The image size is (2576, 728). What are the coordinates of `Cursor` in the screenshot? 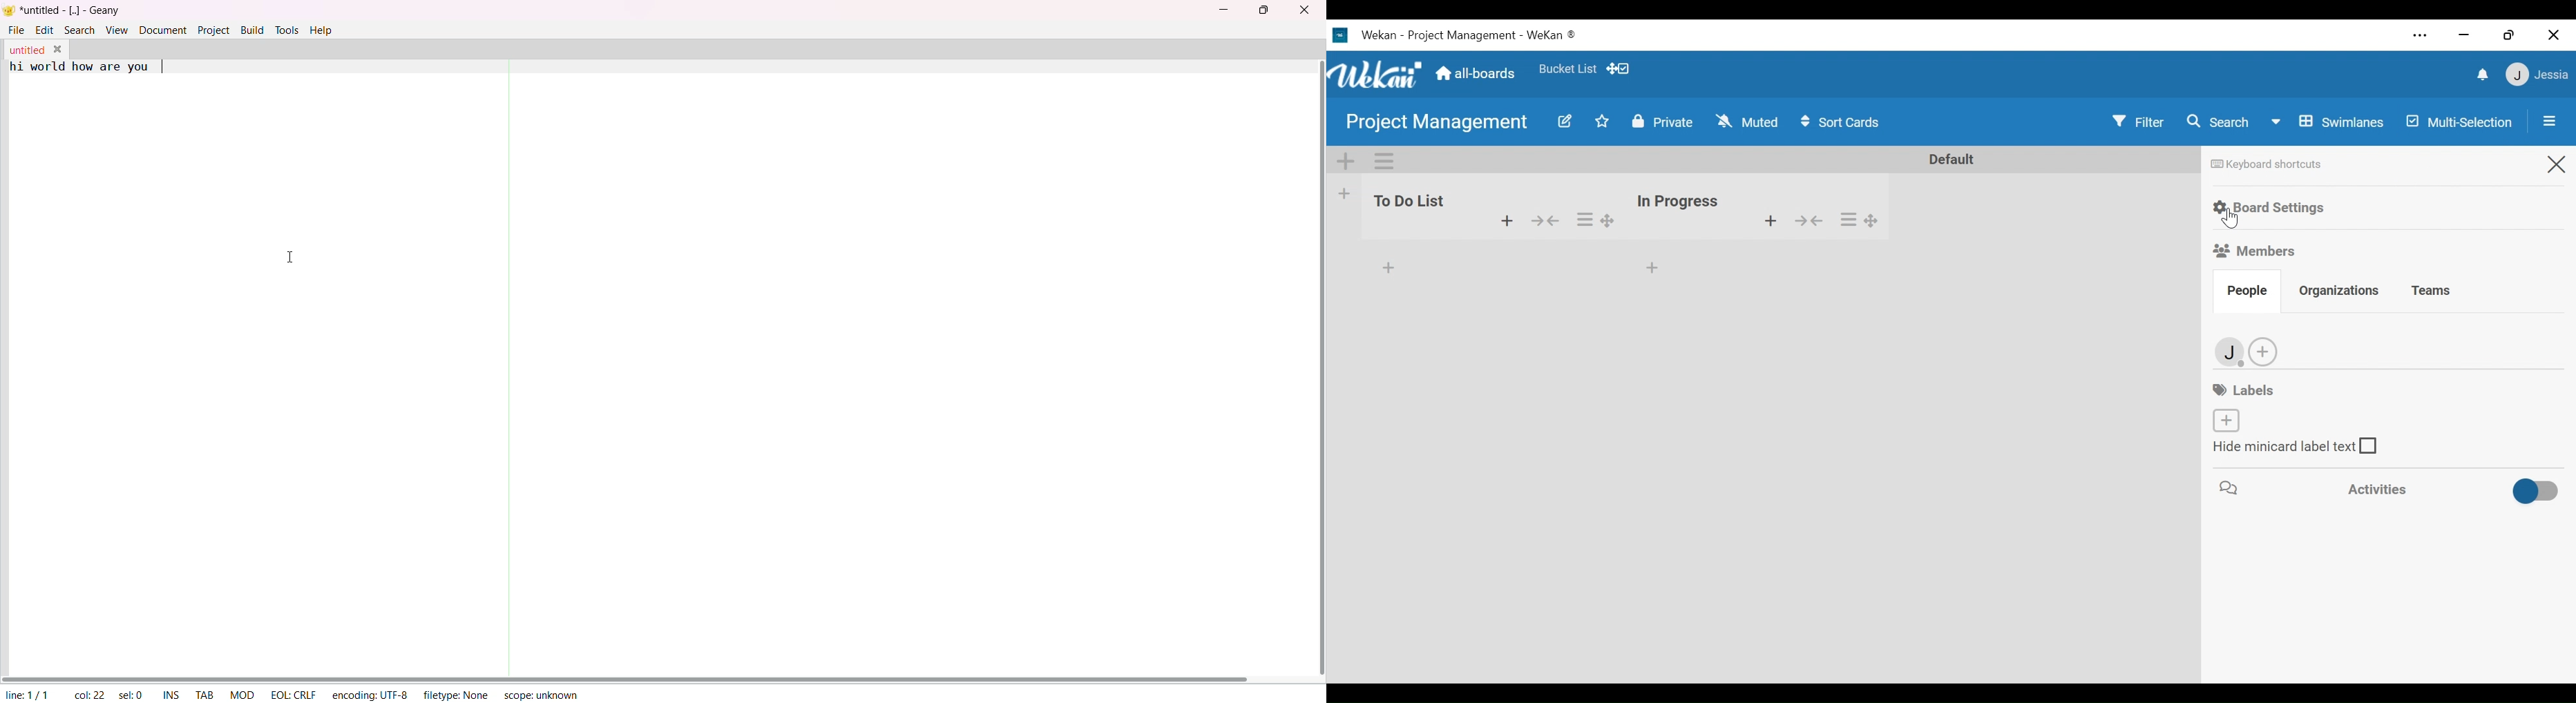 It's located at (2231, 219).